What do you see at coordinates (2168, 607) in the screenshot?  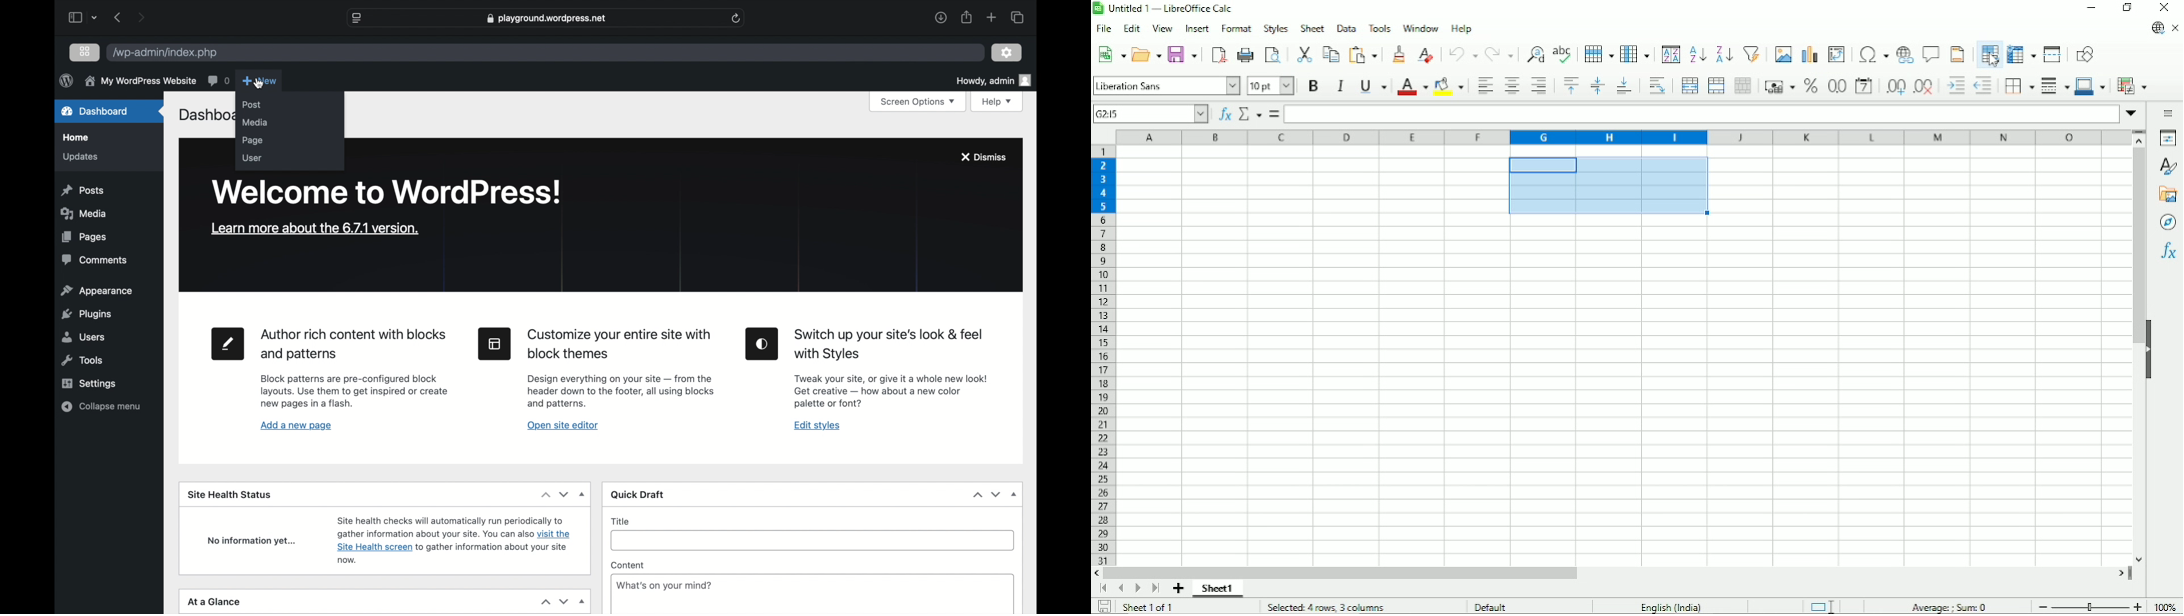 I see `Zoom factor` at bounding box center [2168, 607].